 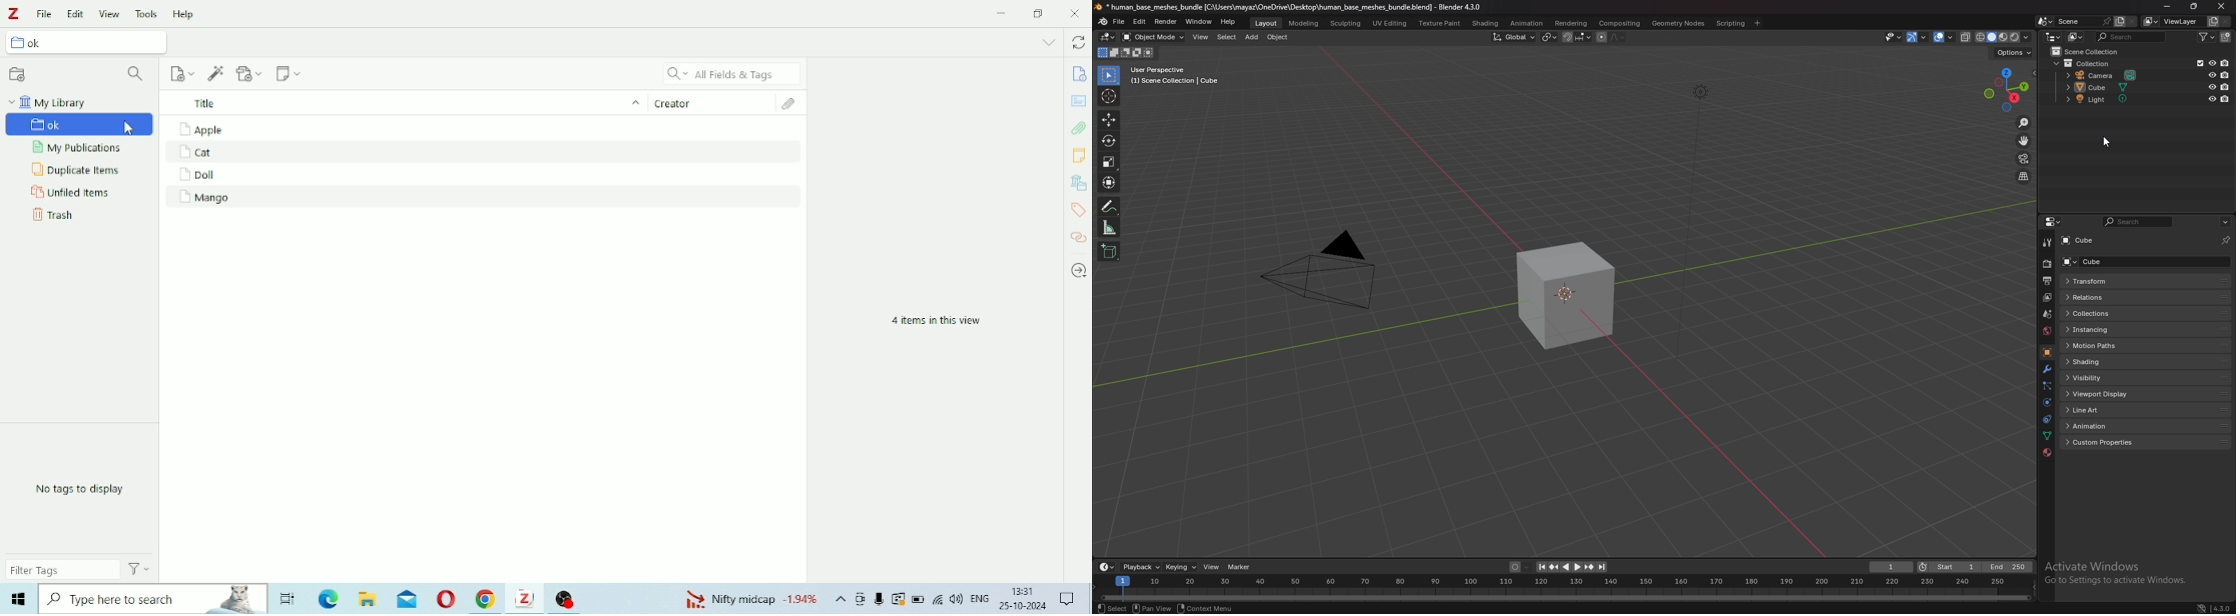 What do you see at coordinates (403, 102) in the screenshot?
I see `Title` at bounding box center [403, 102].